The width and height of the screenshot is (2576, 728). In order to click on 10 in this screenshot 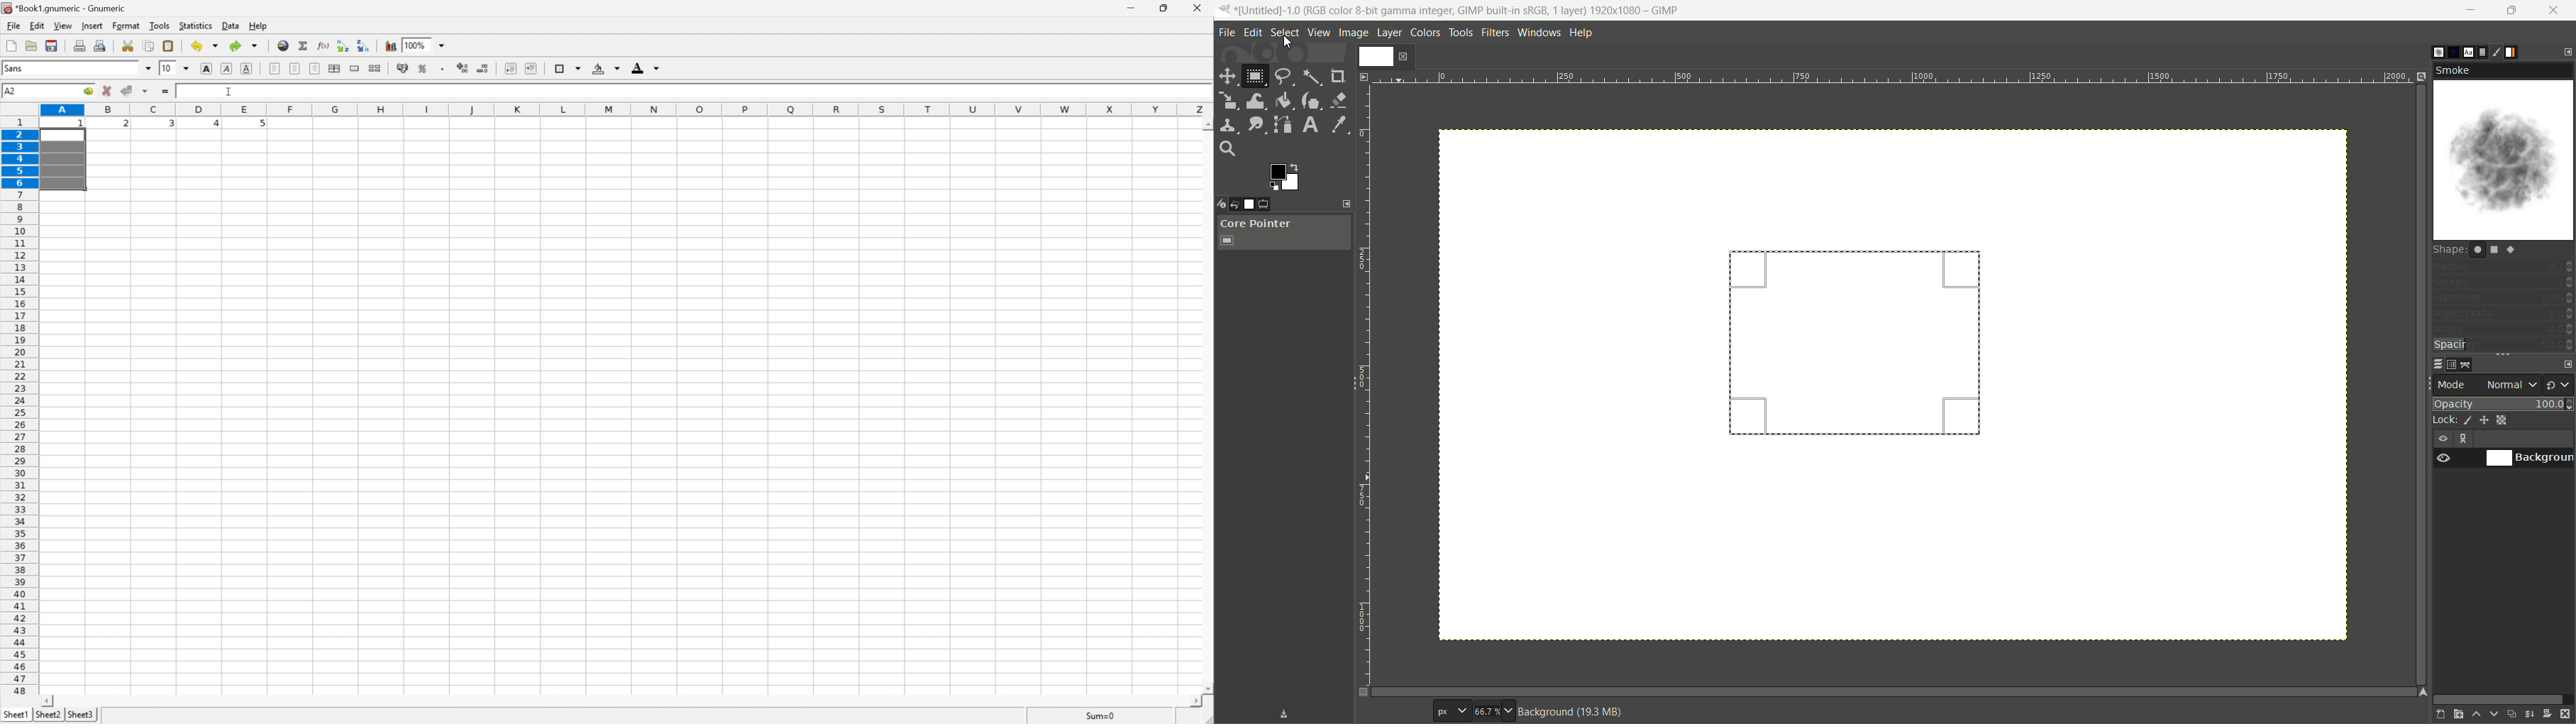, I will do `click(167, 69)`.